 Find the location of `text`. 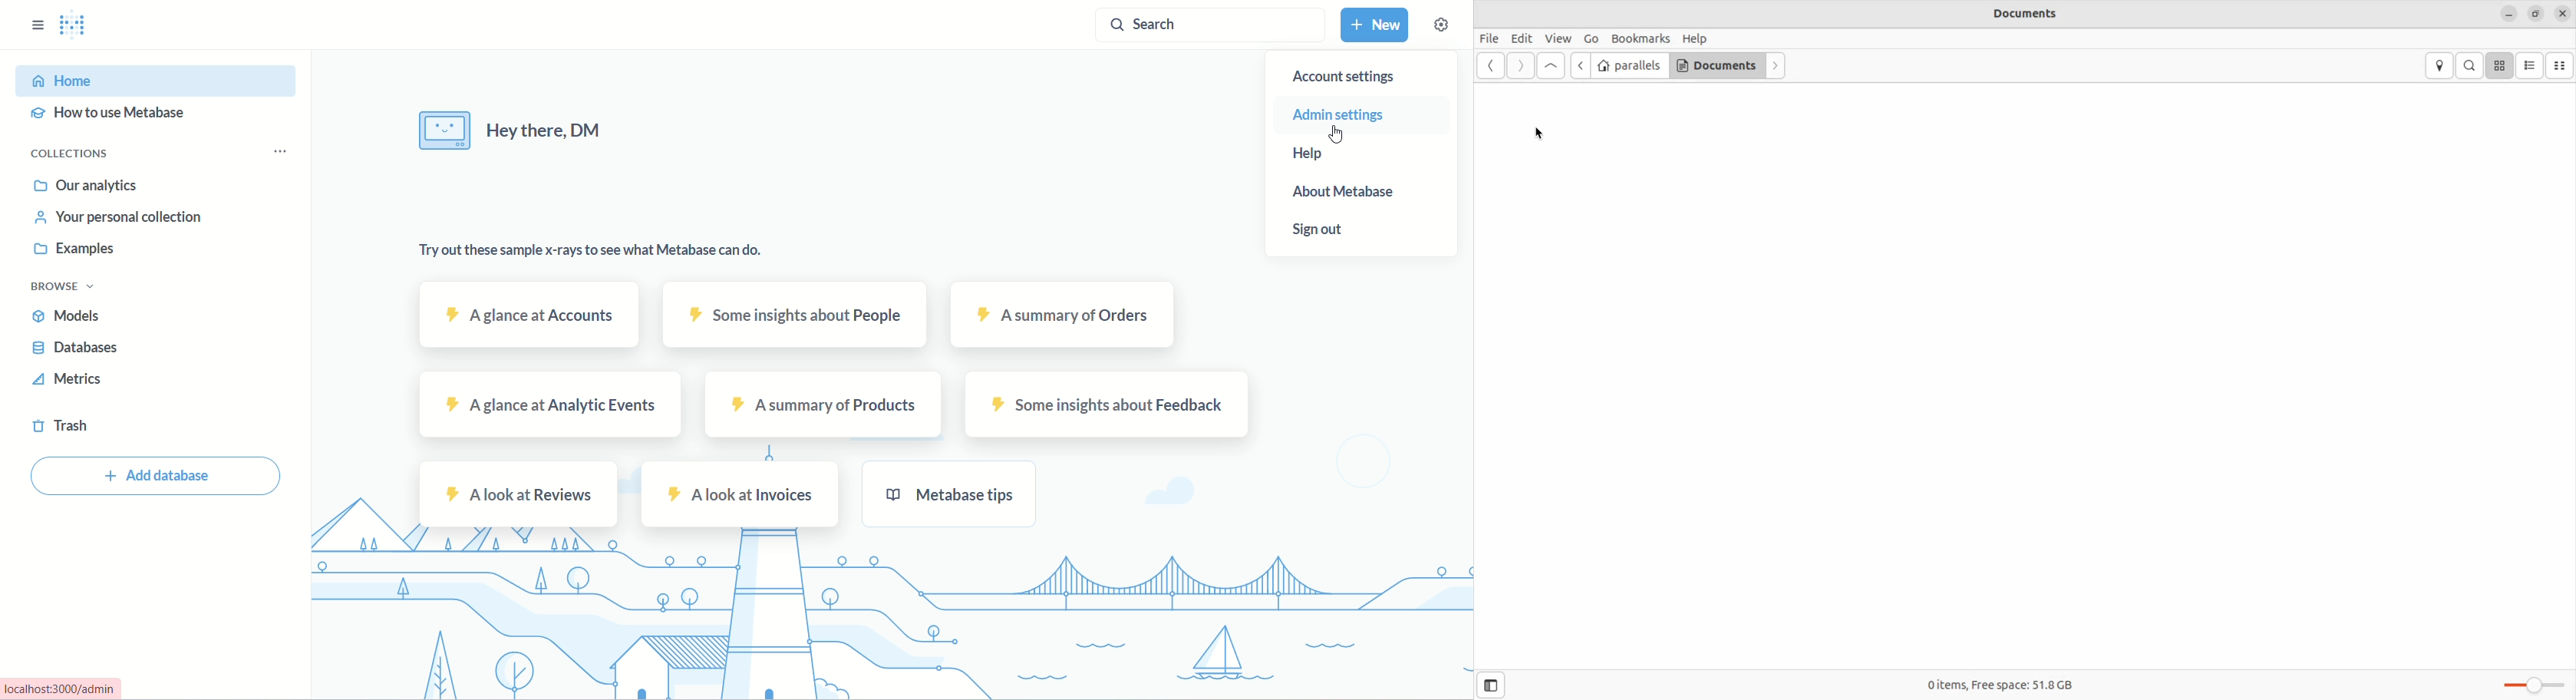

text is located at coordinates (591, 253).